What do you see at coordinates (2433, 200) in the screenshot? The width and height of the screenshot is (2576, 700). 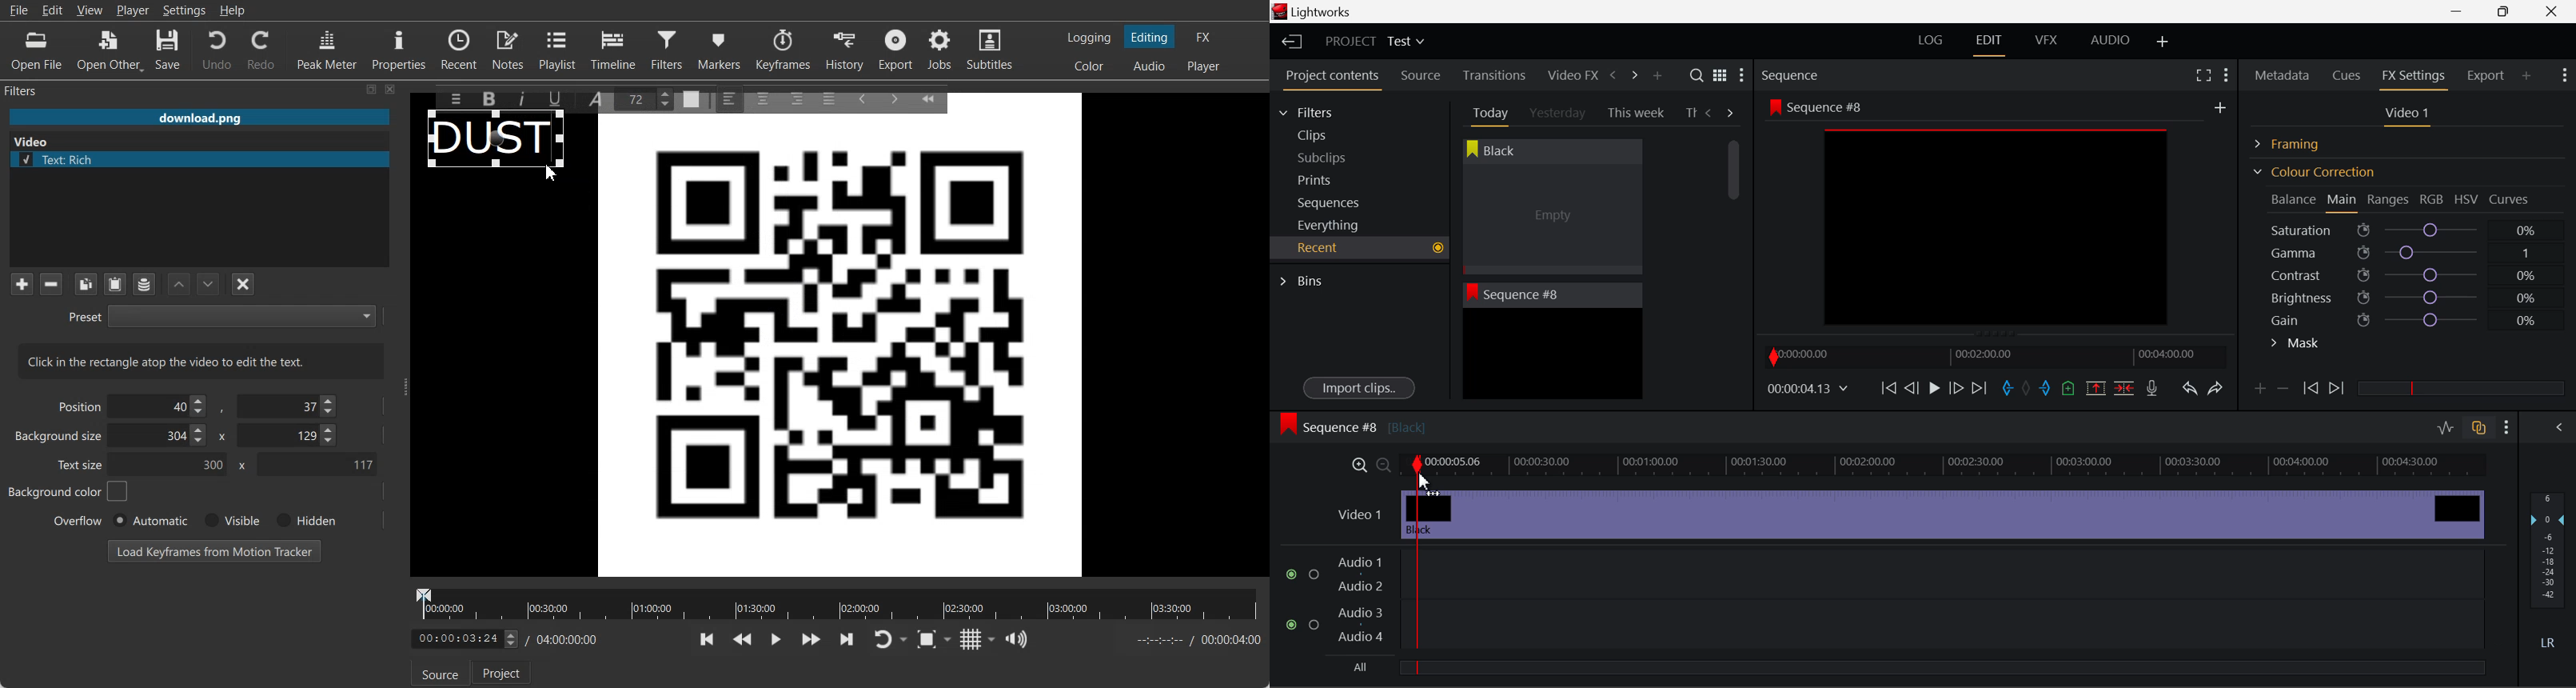 I see `RGB` at bounding box center [2433, 200].